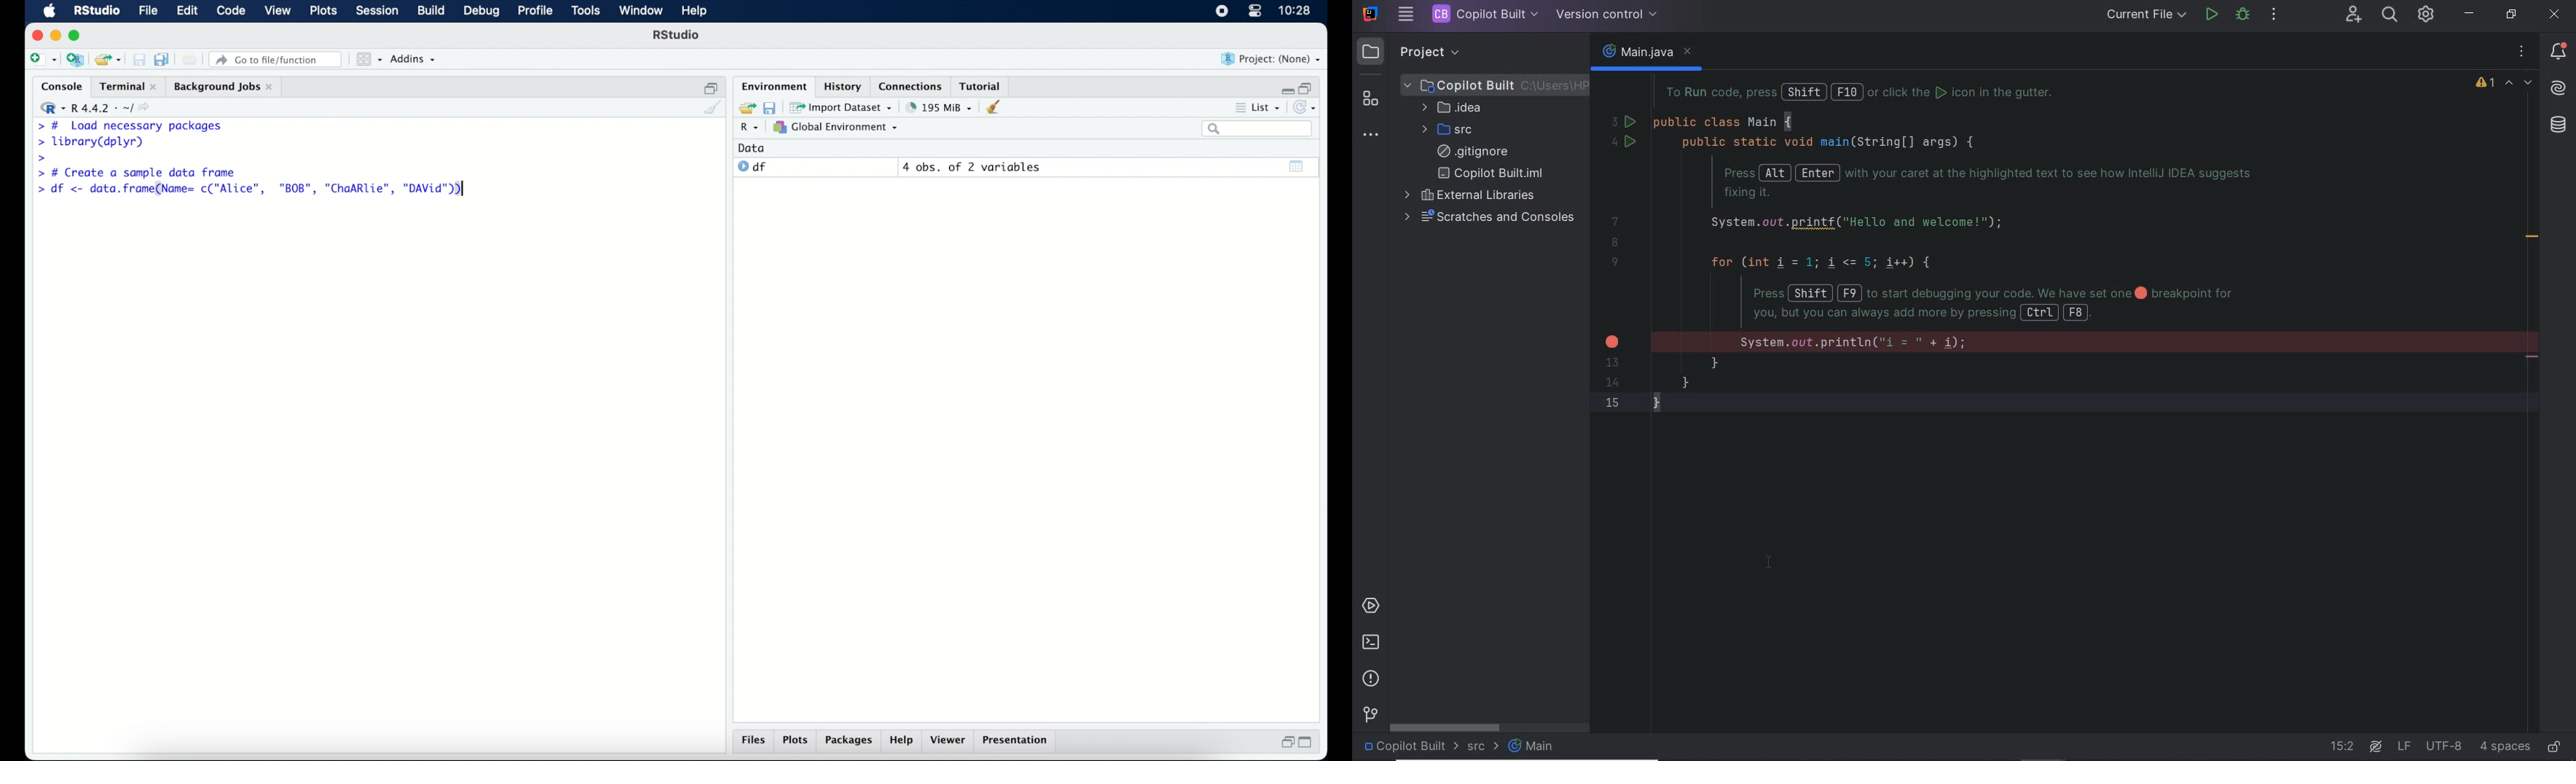  Describe the element at coordinates (535, 11) in the screenshot. I see `profile` at that location.